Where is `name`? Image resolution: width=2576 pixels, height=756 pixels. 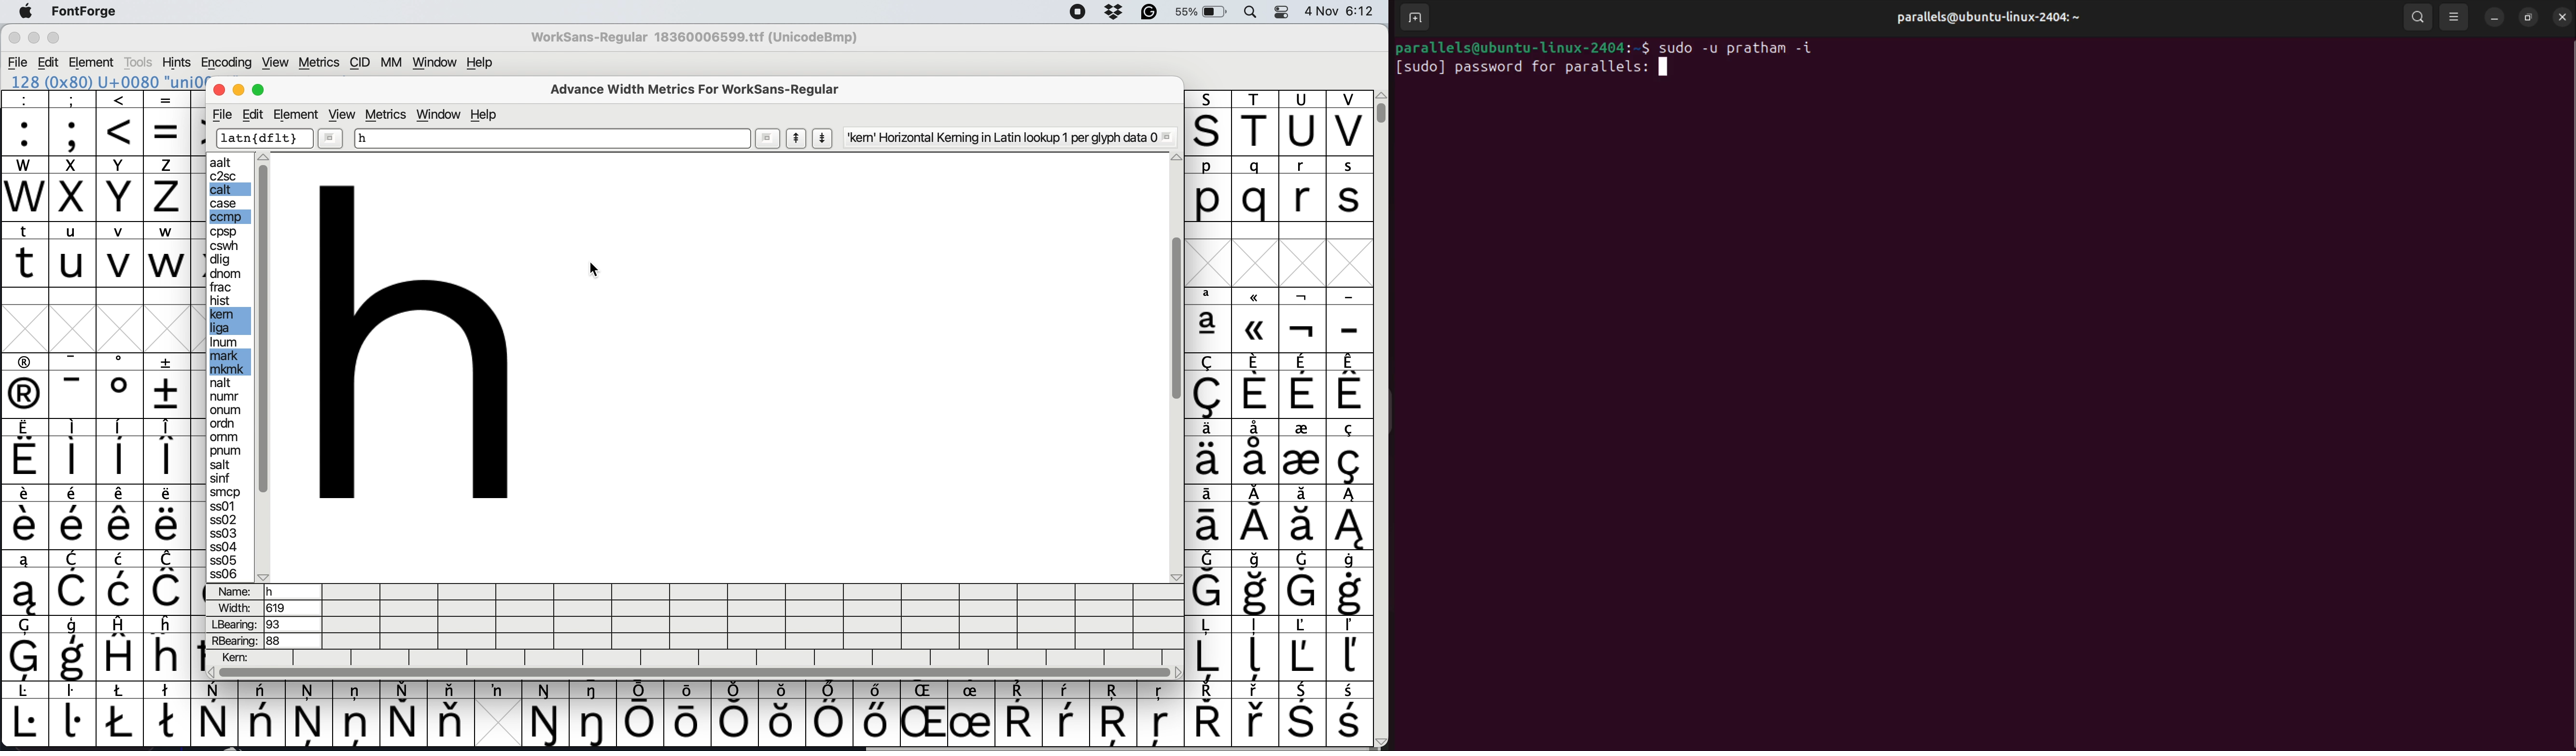
name is located at coordinates (259, 592).